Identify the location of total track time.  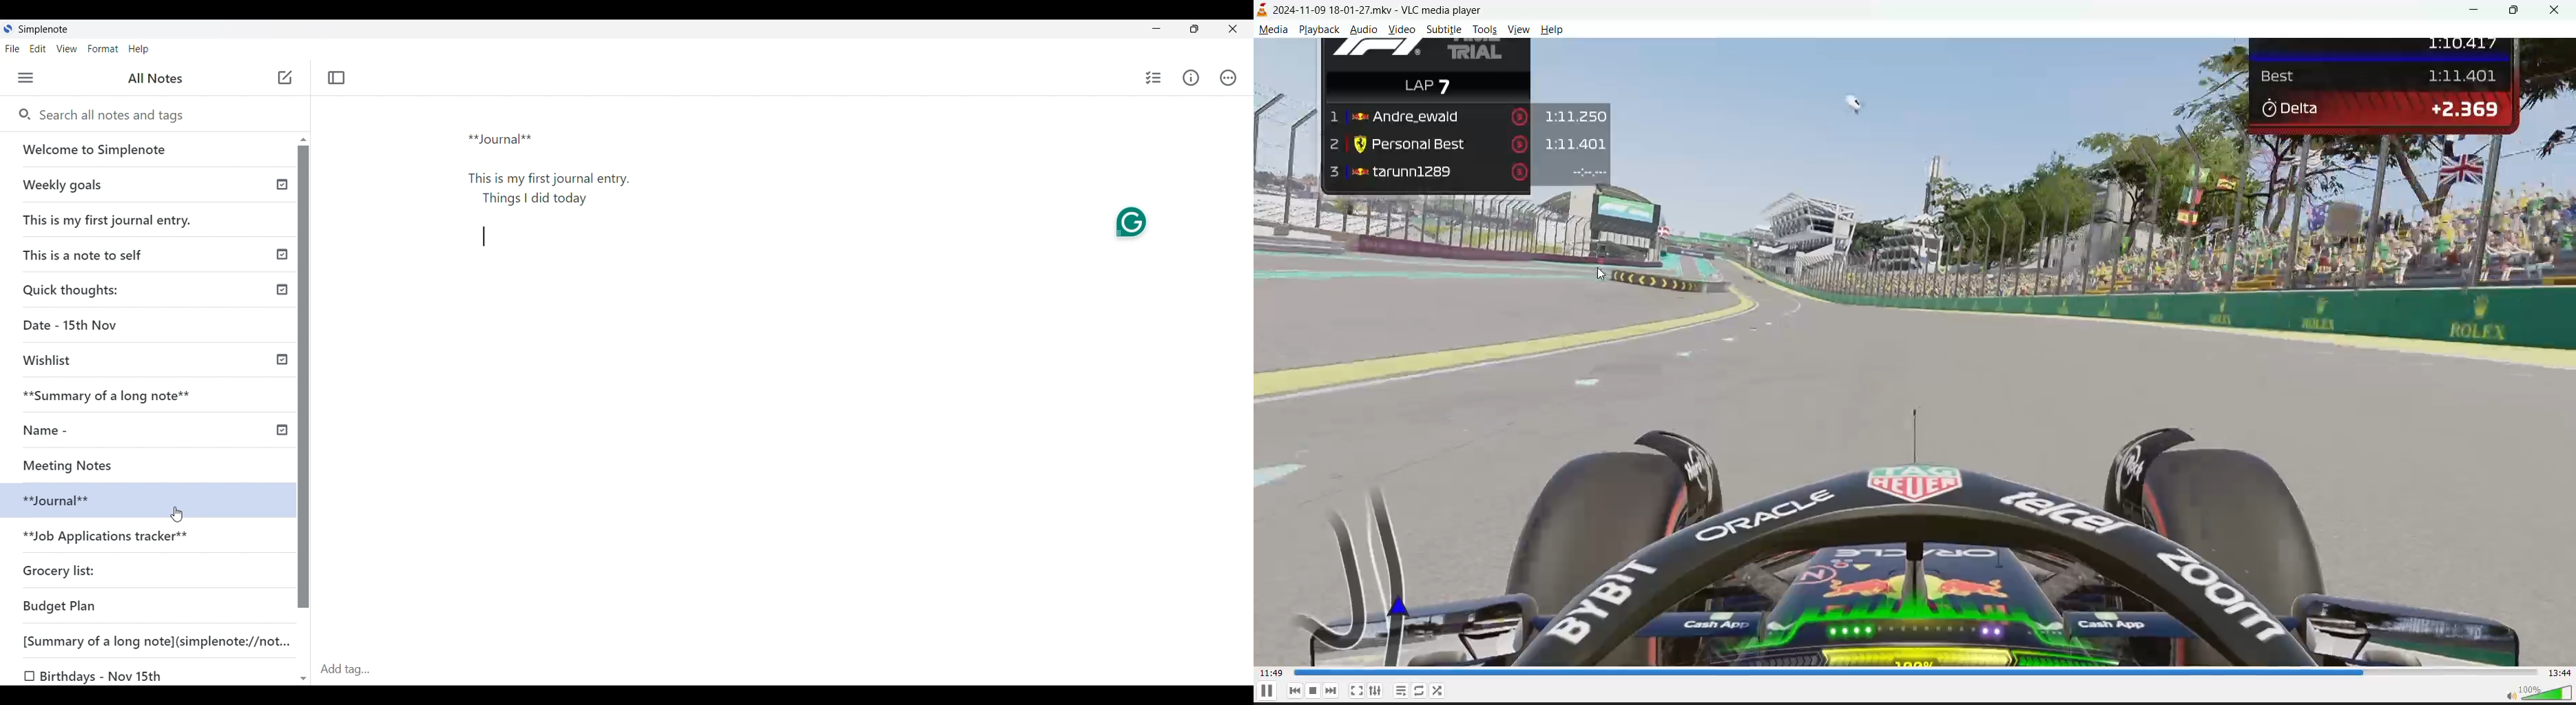
(2559, 673).